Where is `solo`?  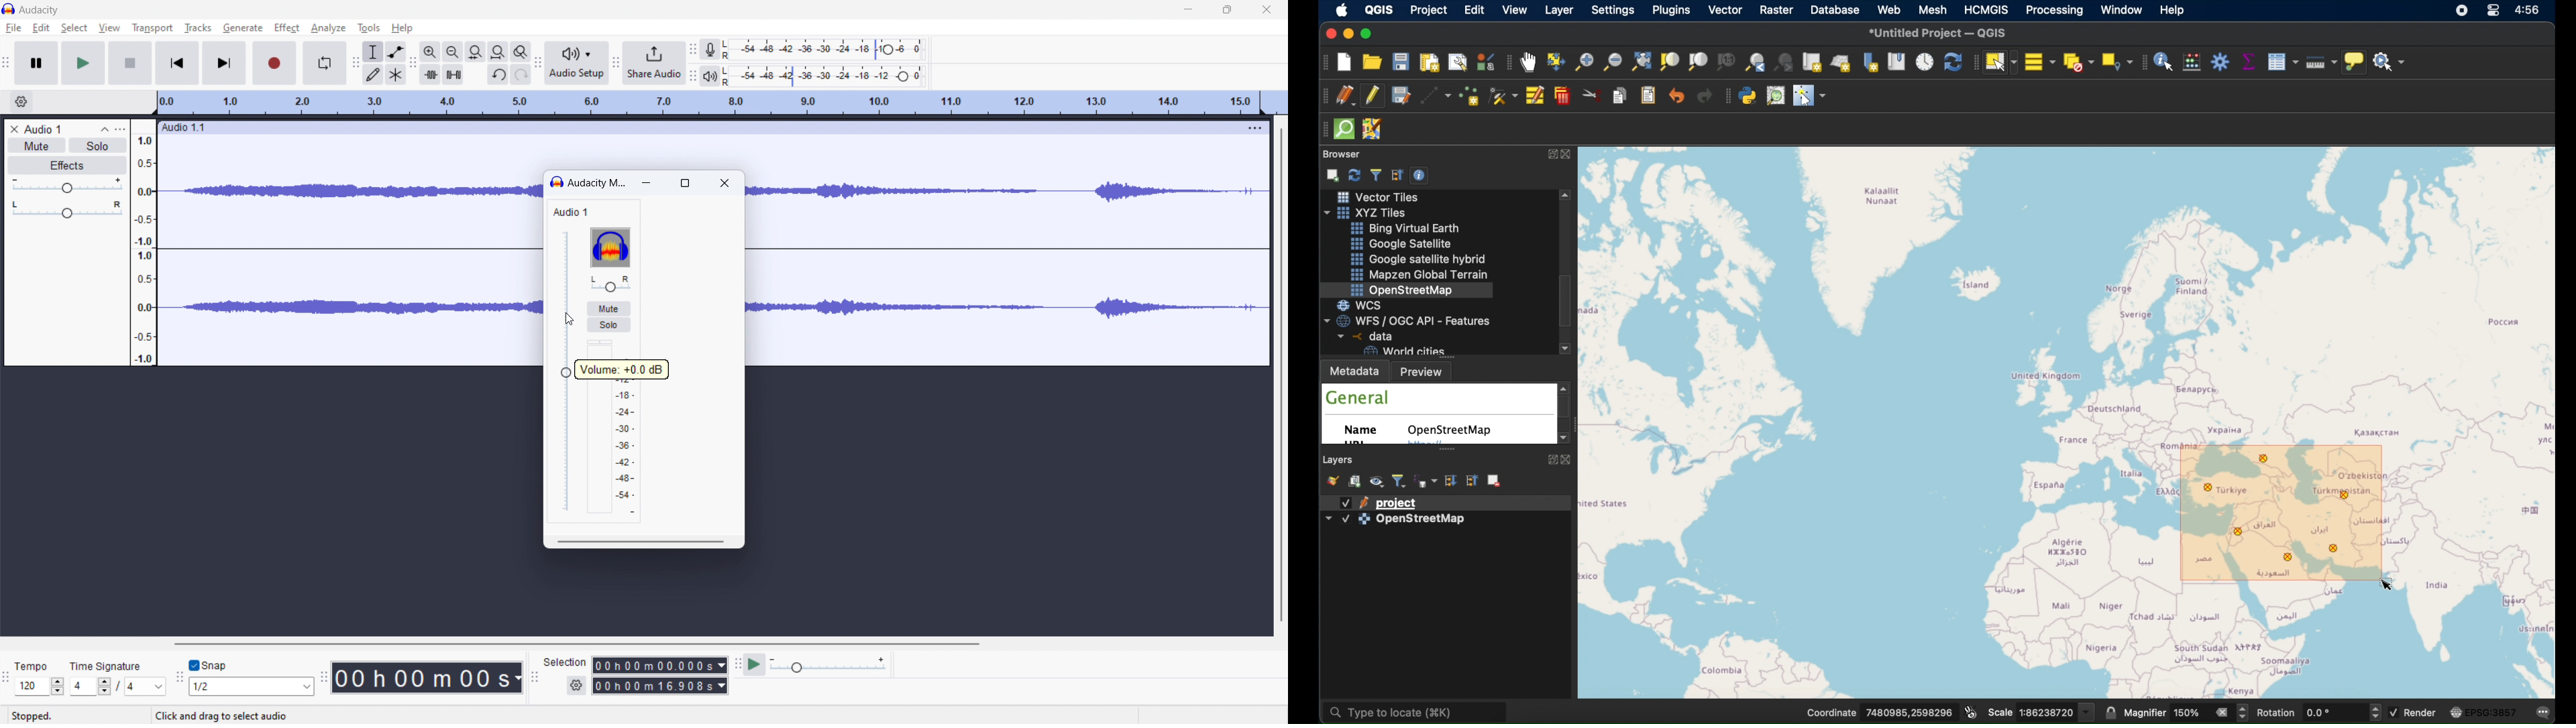
solo is located at coordinates (609, 324).